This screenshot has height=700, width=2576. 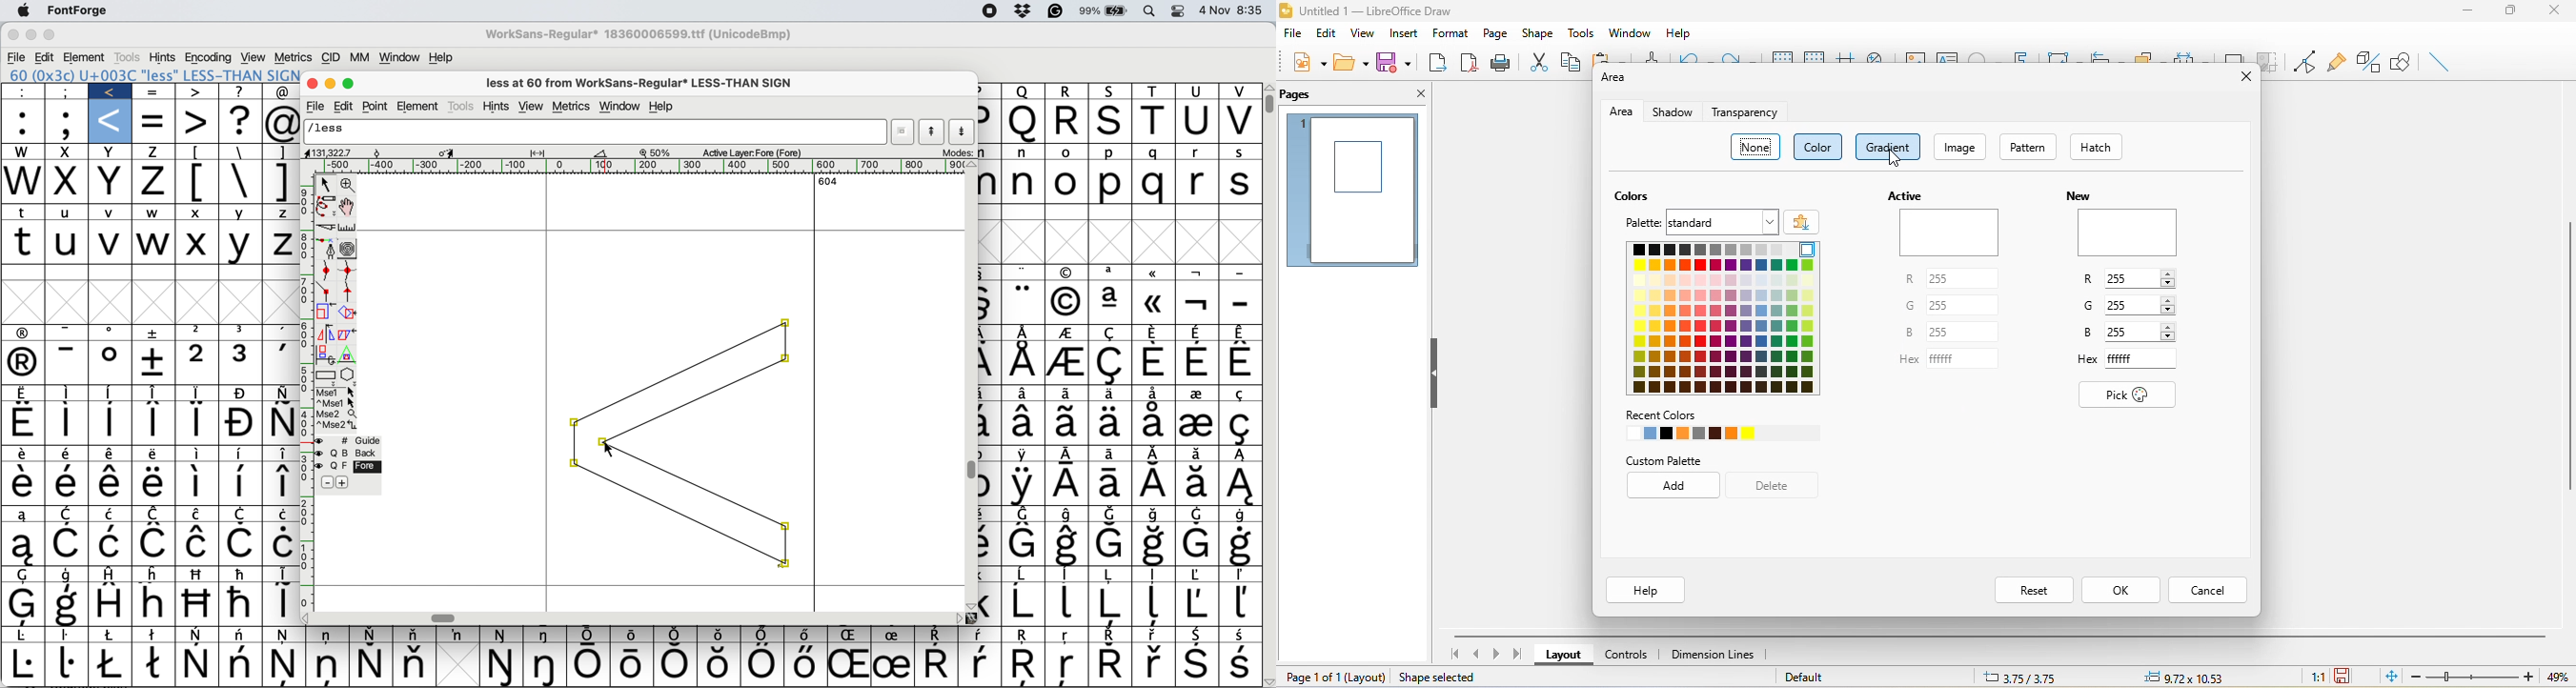 I want to click on modes, so click(x=959, y=152).